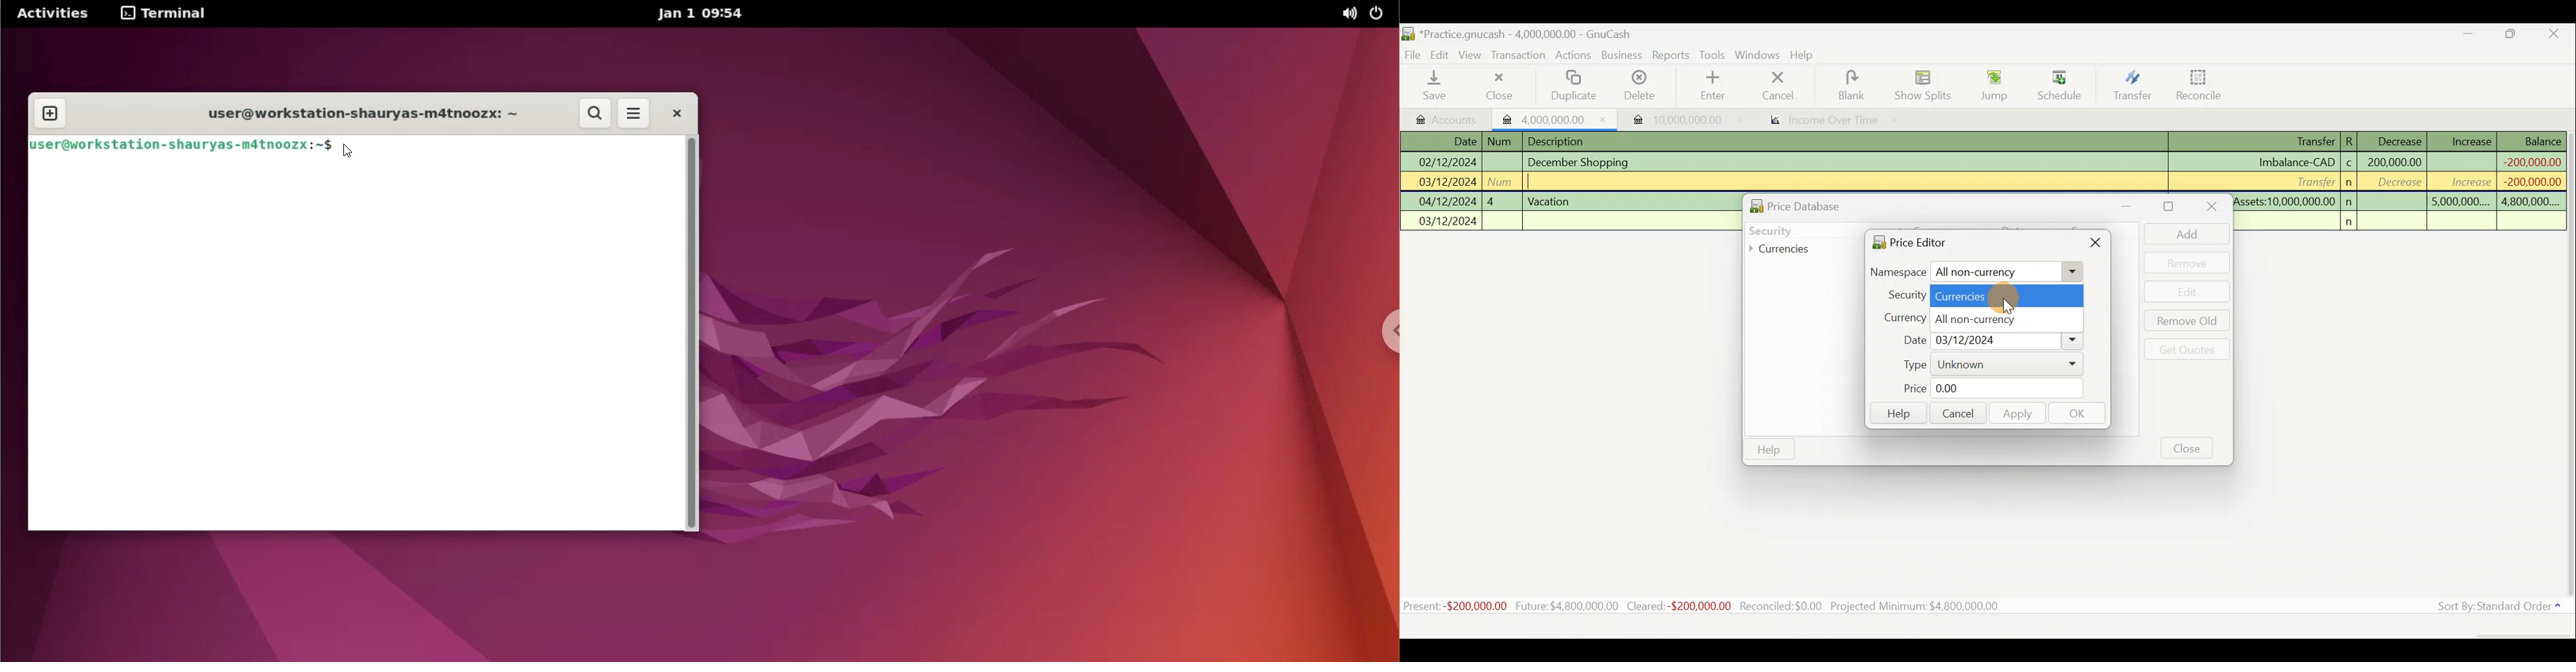  Describe the element at coordinates (2558, 34) in the screenshot. I see `Close` at that location.